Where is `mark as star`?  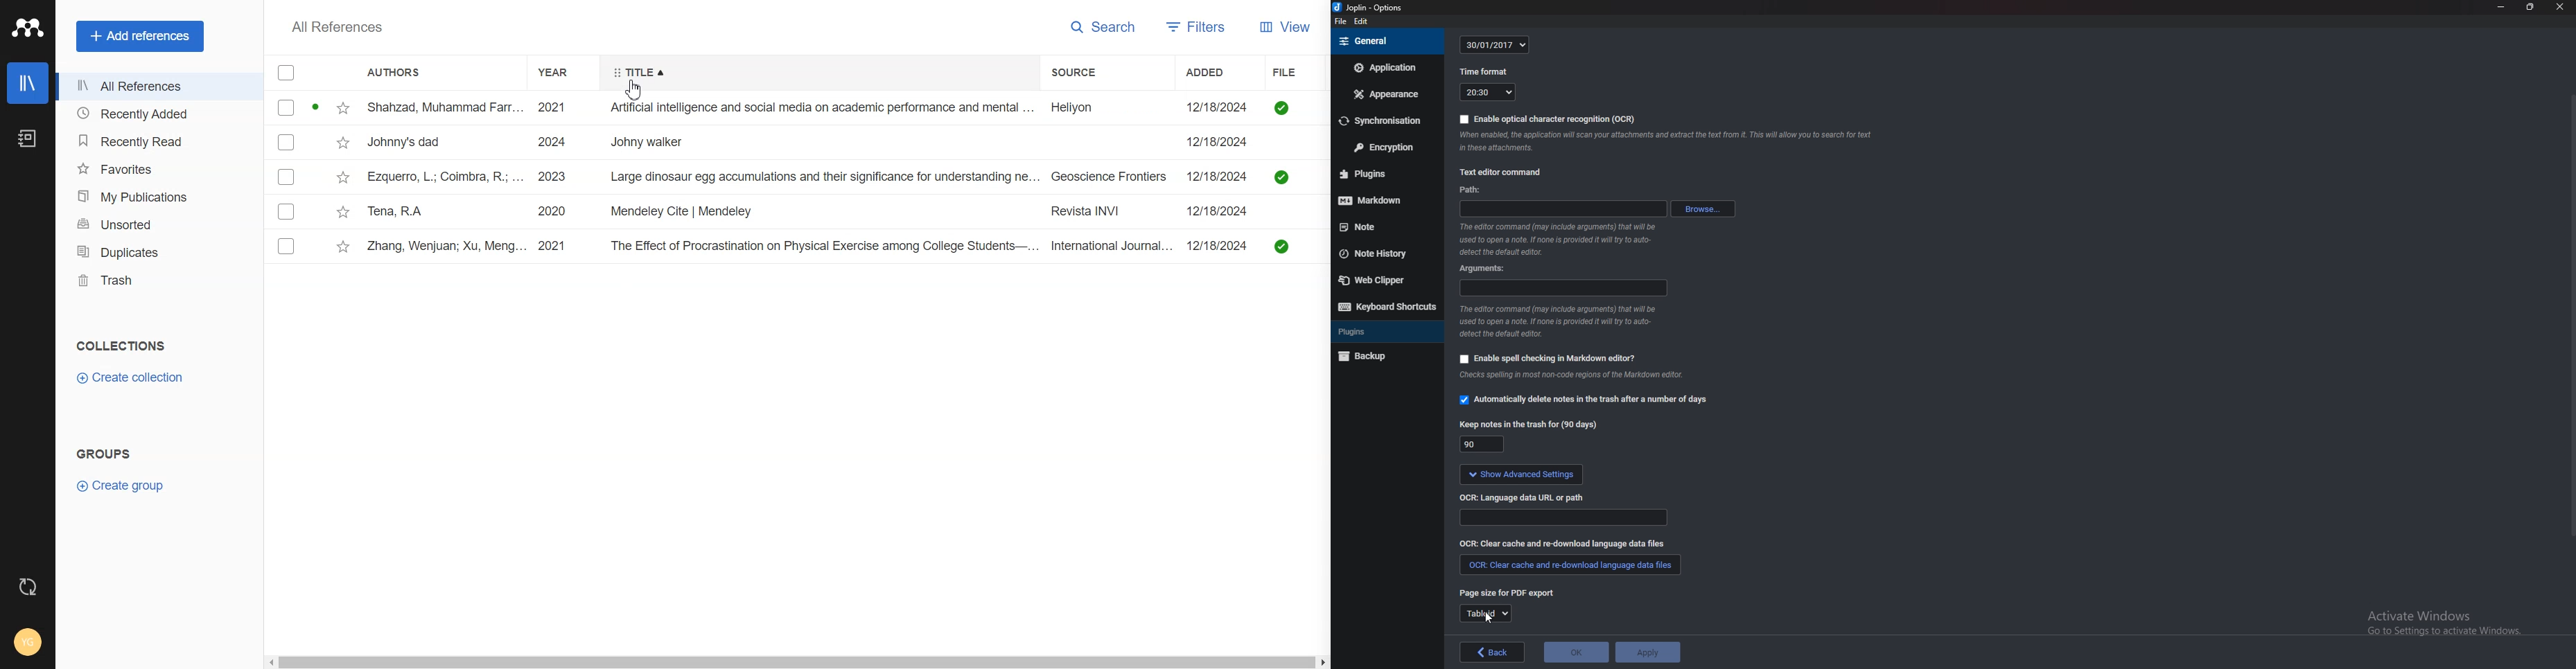
mark as star is located at coordinates (341, 177).